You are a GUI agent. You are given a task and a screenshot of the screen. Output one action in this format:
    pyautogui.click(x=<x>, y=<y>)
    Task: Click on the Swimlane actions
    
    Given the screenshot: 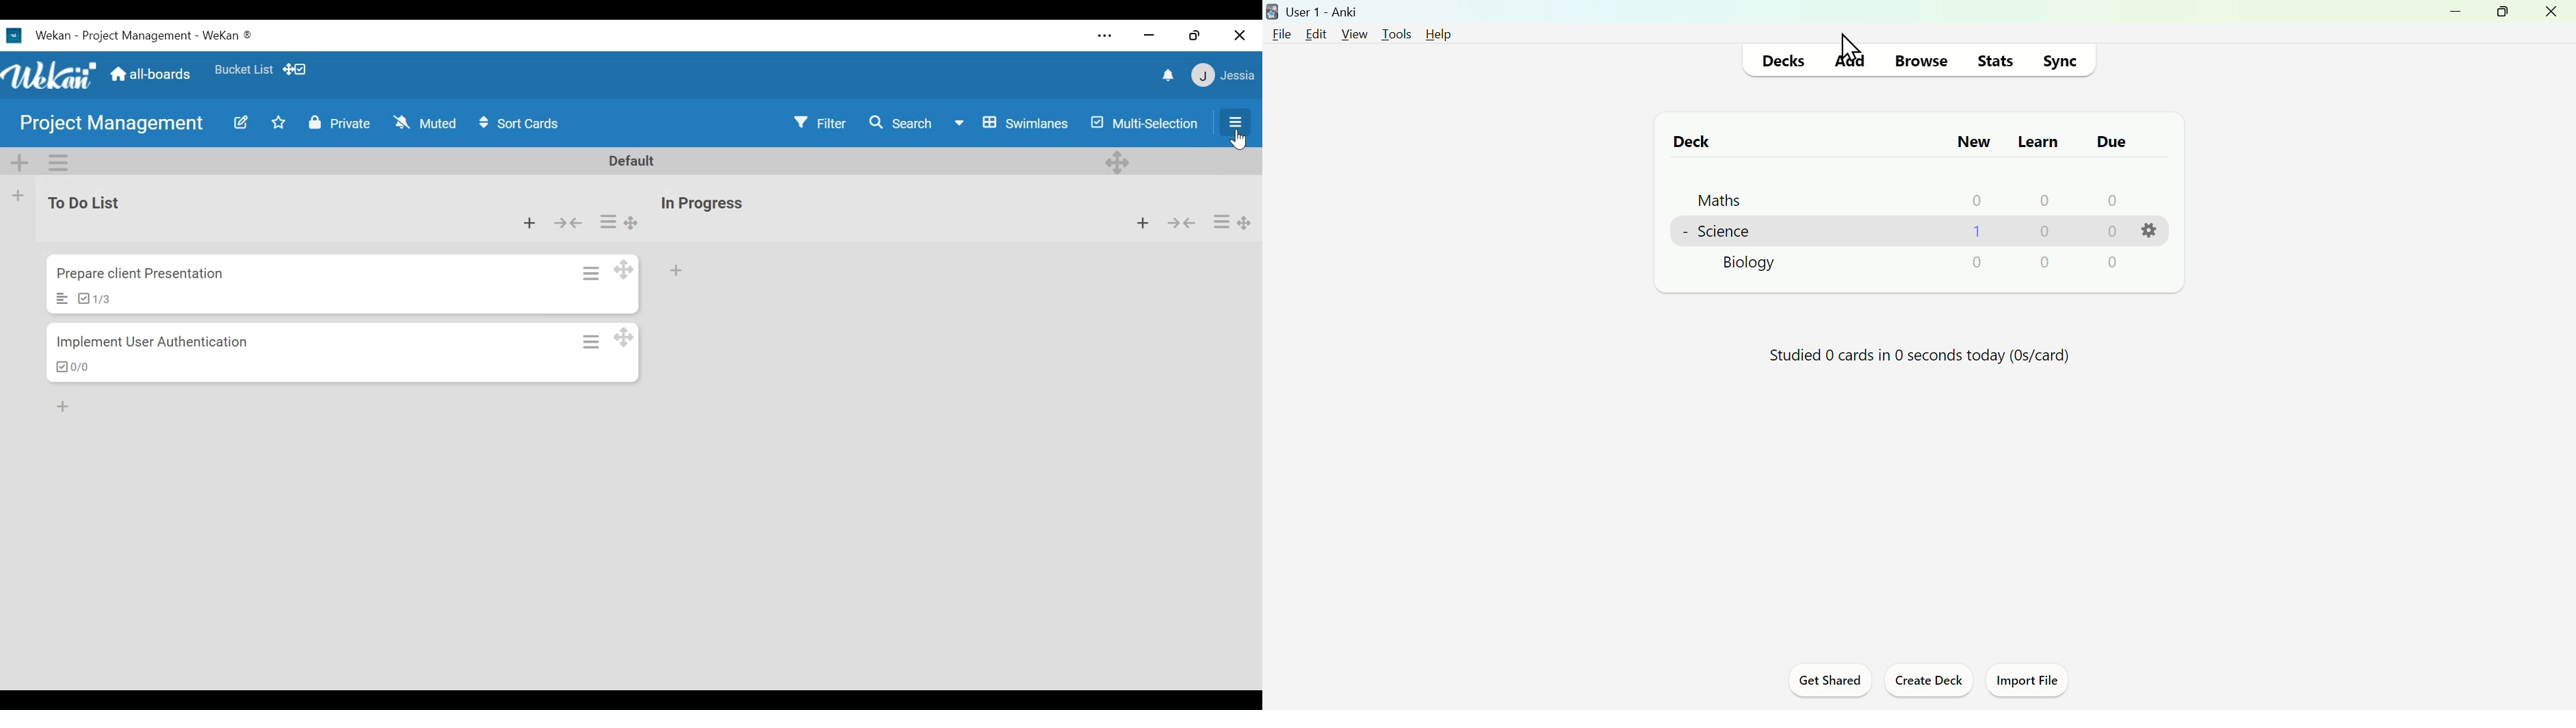 What is the action you would take?
    pyautogui.click(x=59, y=162)
    